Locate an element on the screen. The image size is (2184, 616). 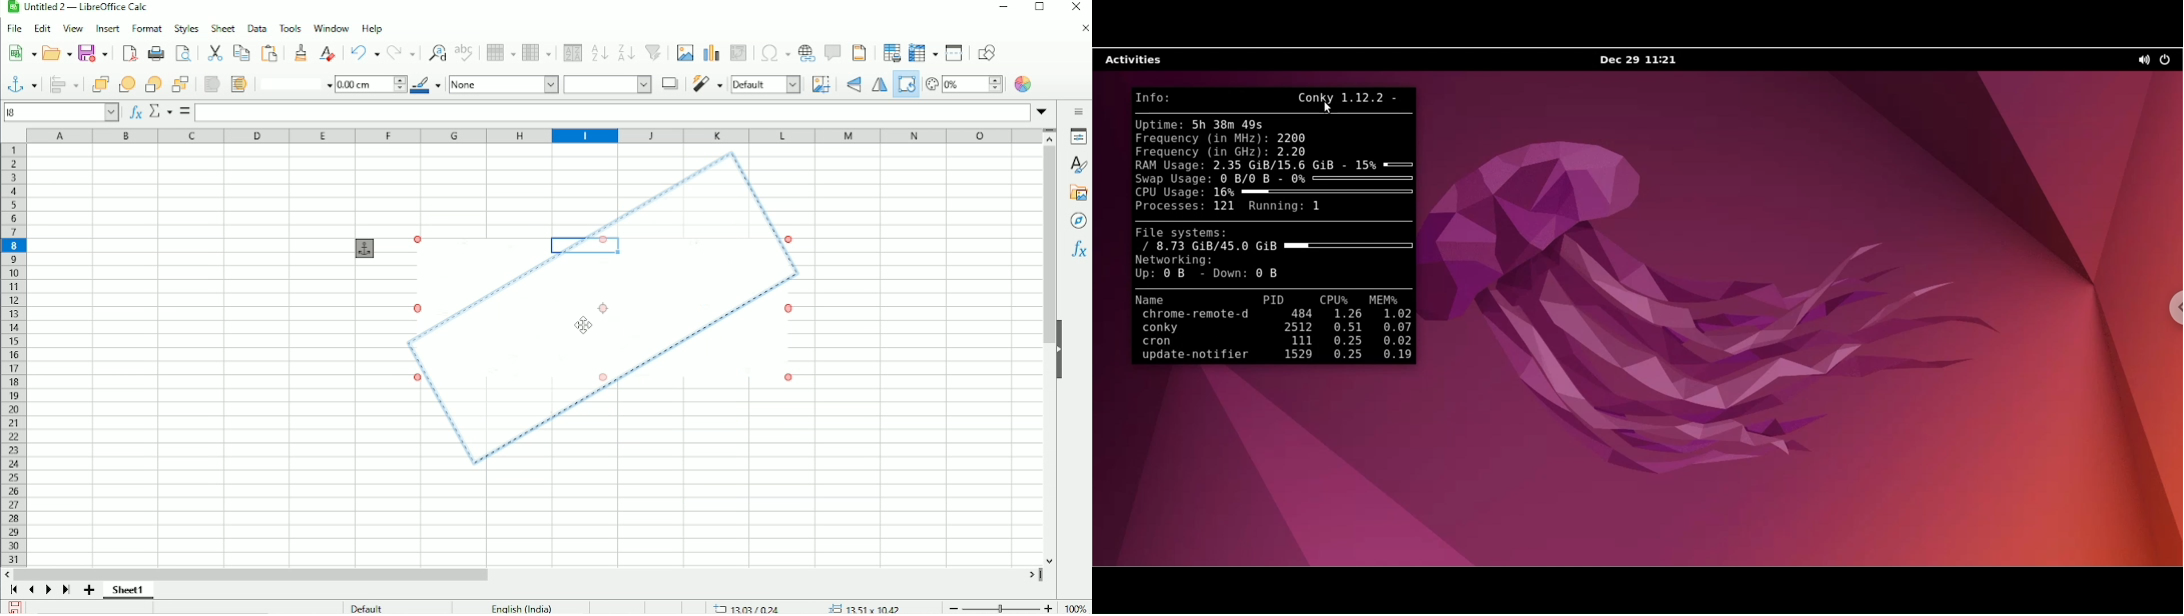
Minimize is located at coordinates (1001, 6).